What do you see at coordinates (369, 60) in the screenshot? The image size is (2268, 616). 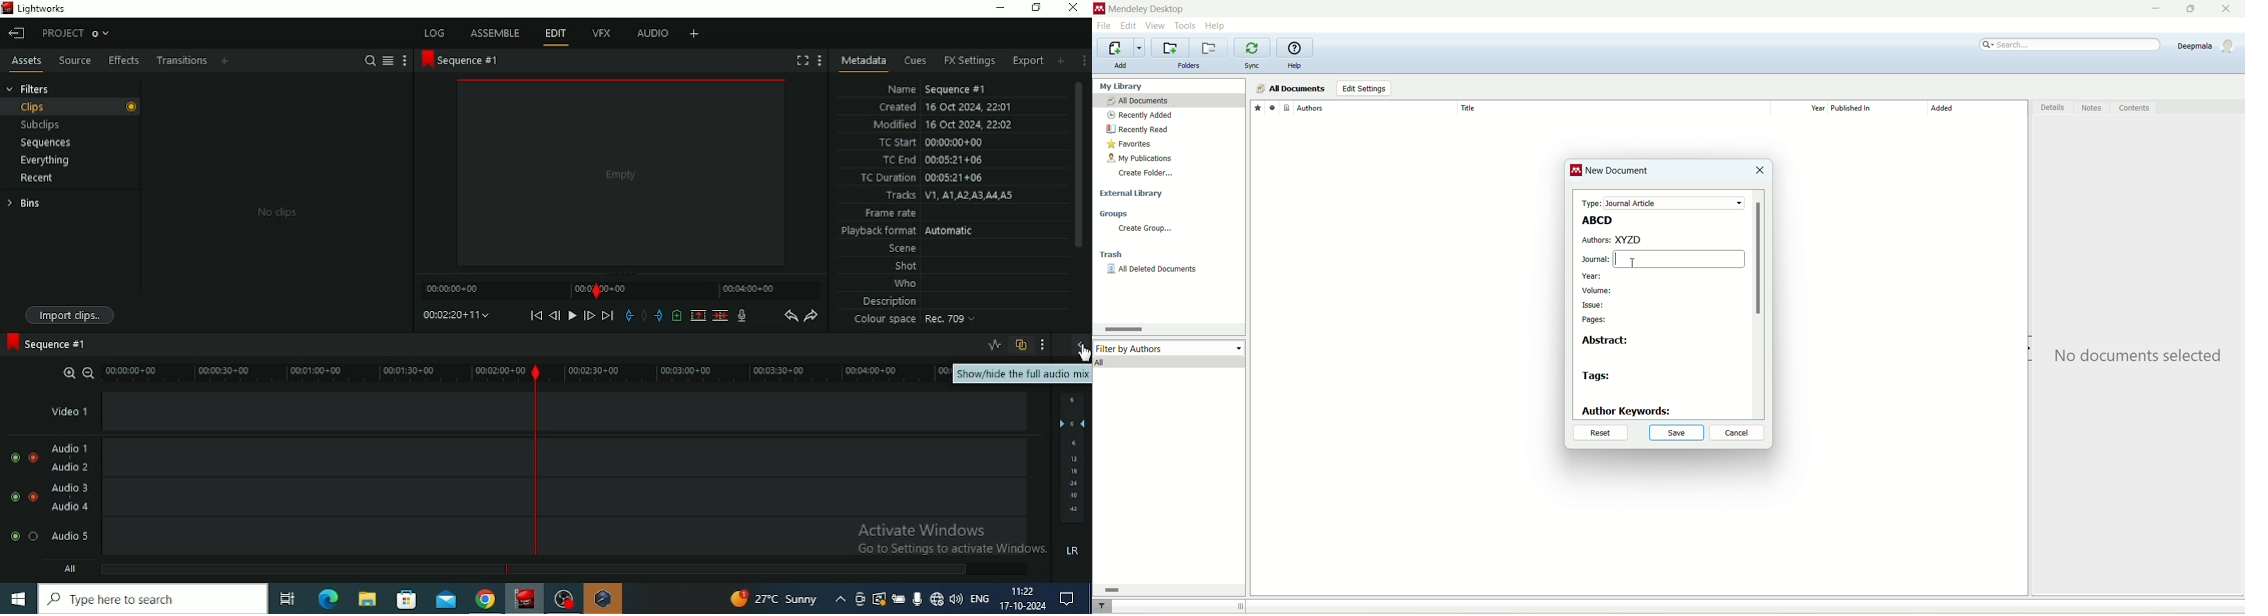 I see `Search for assets or bins` at bounding box center [369, 60].